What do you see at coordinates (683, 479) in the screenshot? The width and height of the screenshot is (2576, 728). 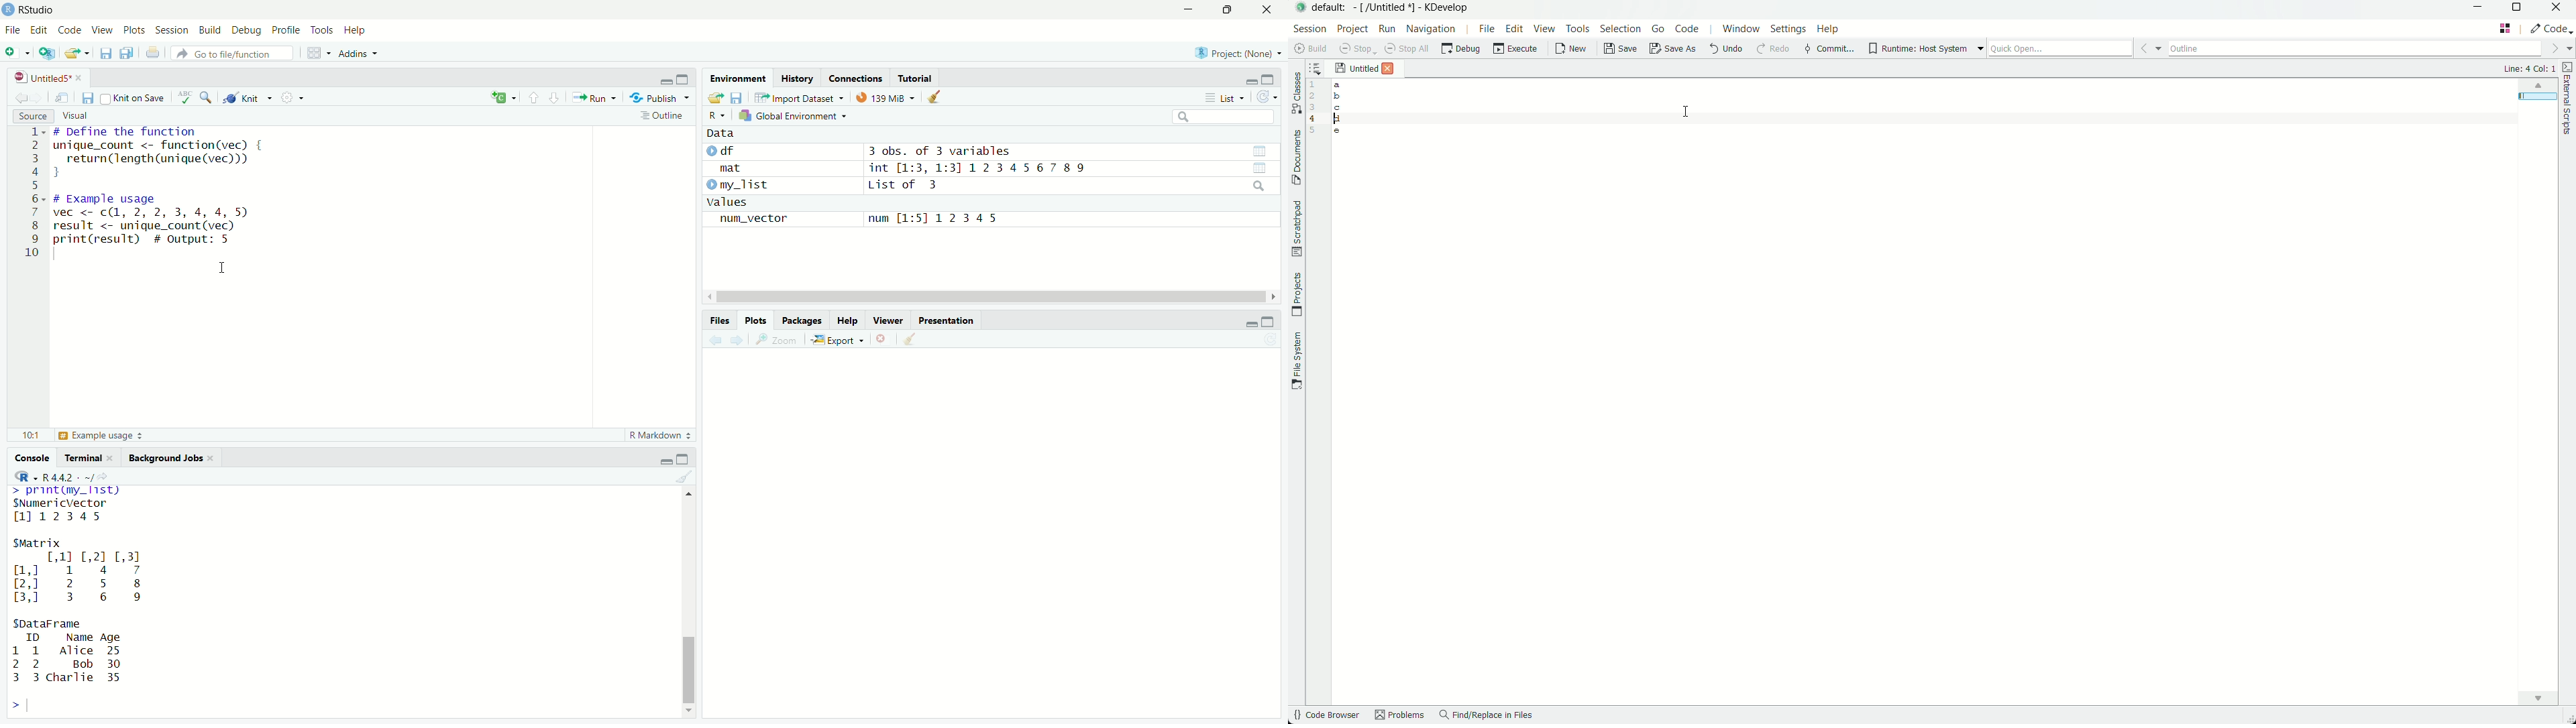 I see `clear console` at bounding box center [683, 479].